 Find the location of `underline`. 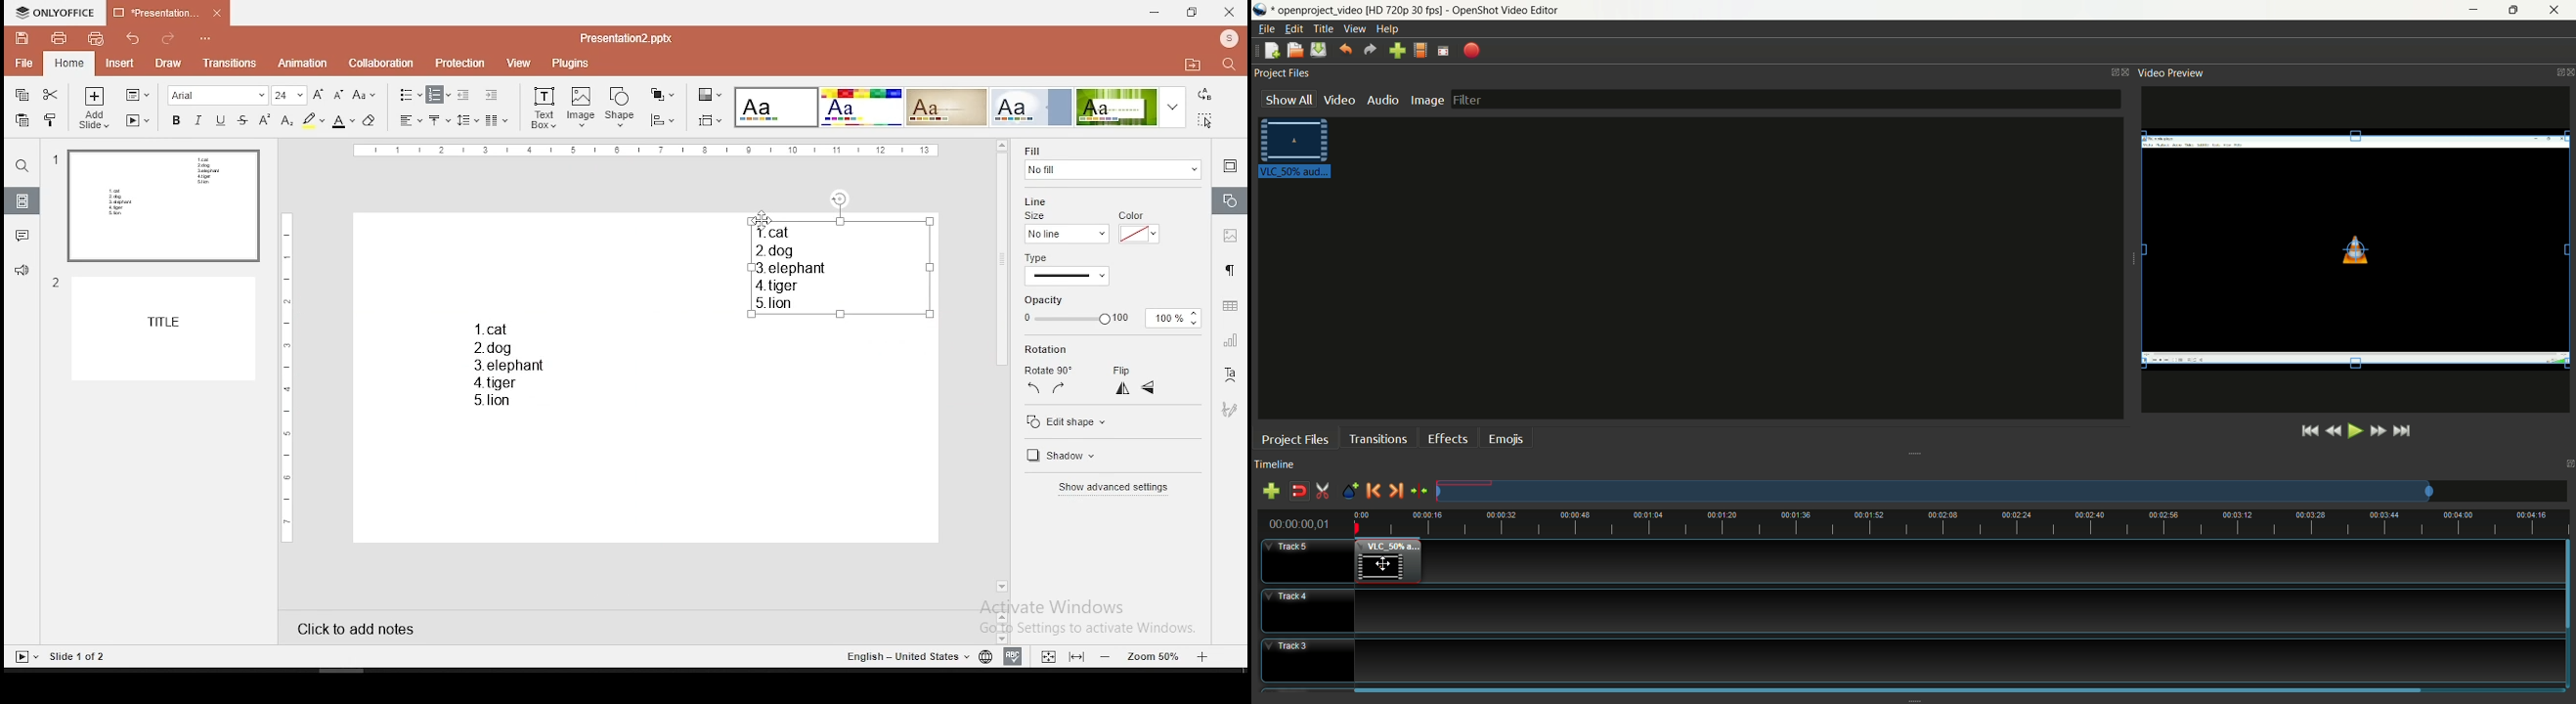

underline is located at coordinates (220, 120).